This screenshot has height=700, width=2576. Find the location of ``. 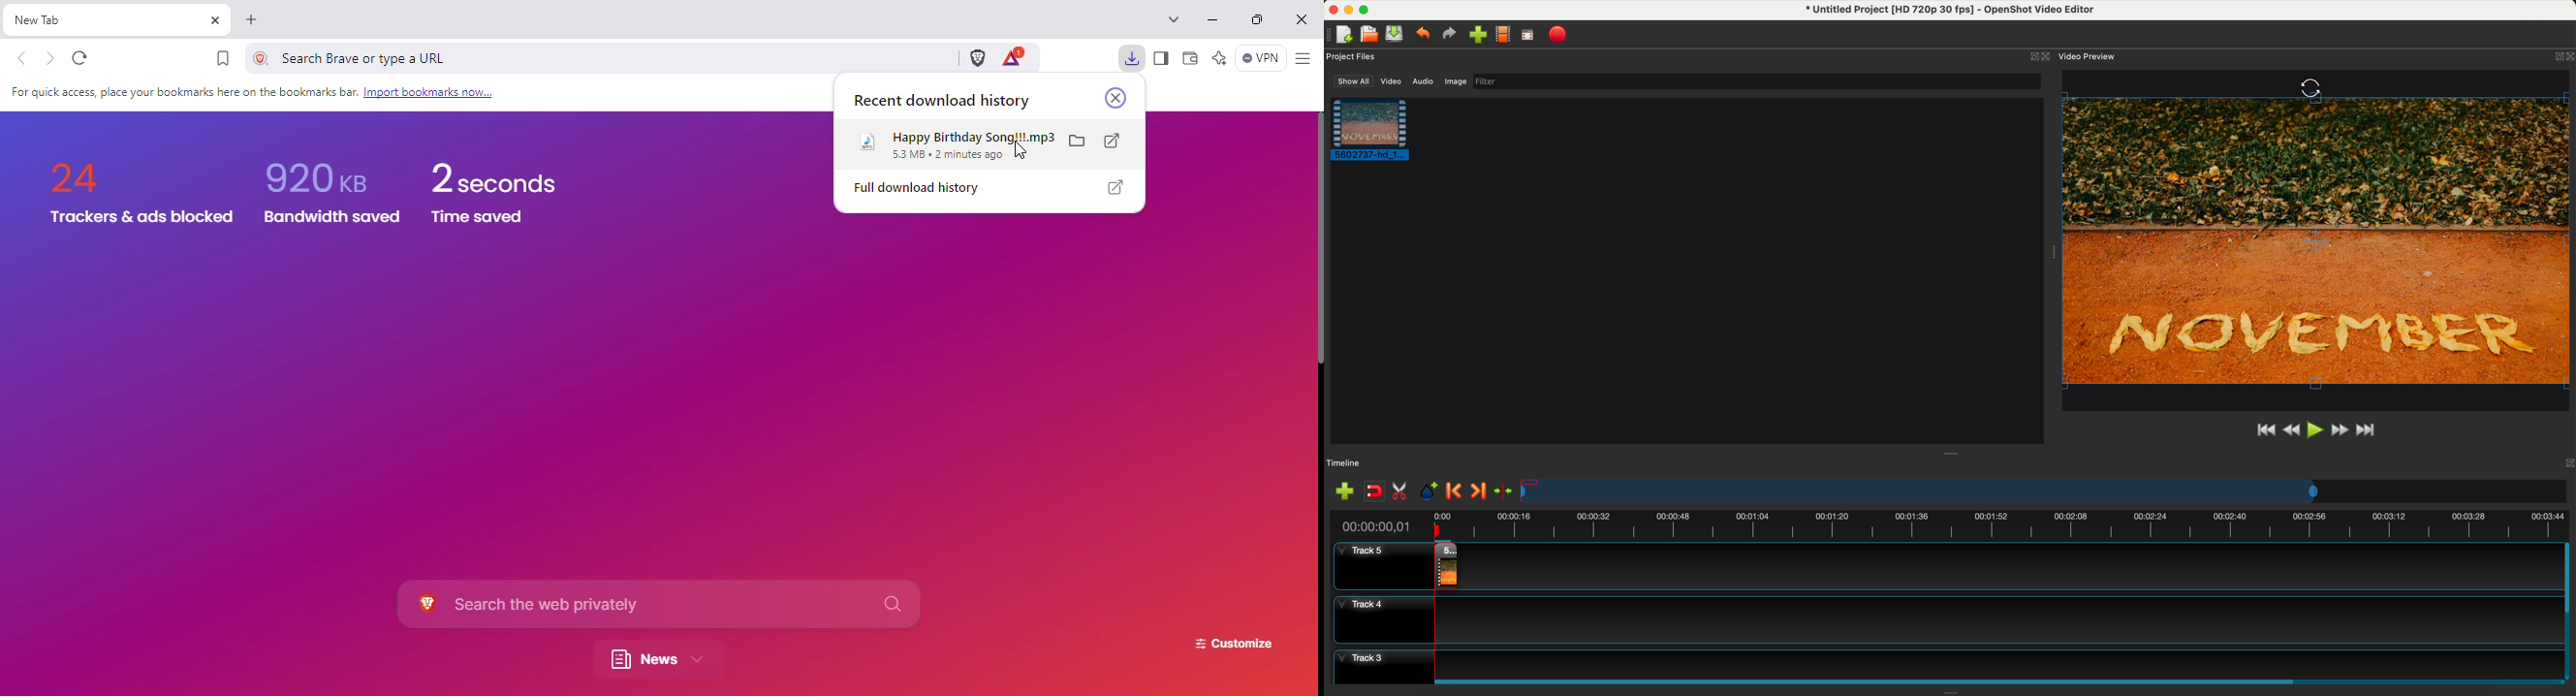

 is located at coordinates (2566, 463).